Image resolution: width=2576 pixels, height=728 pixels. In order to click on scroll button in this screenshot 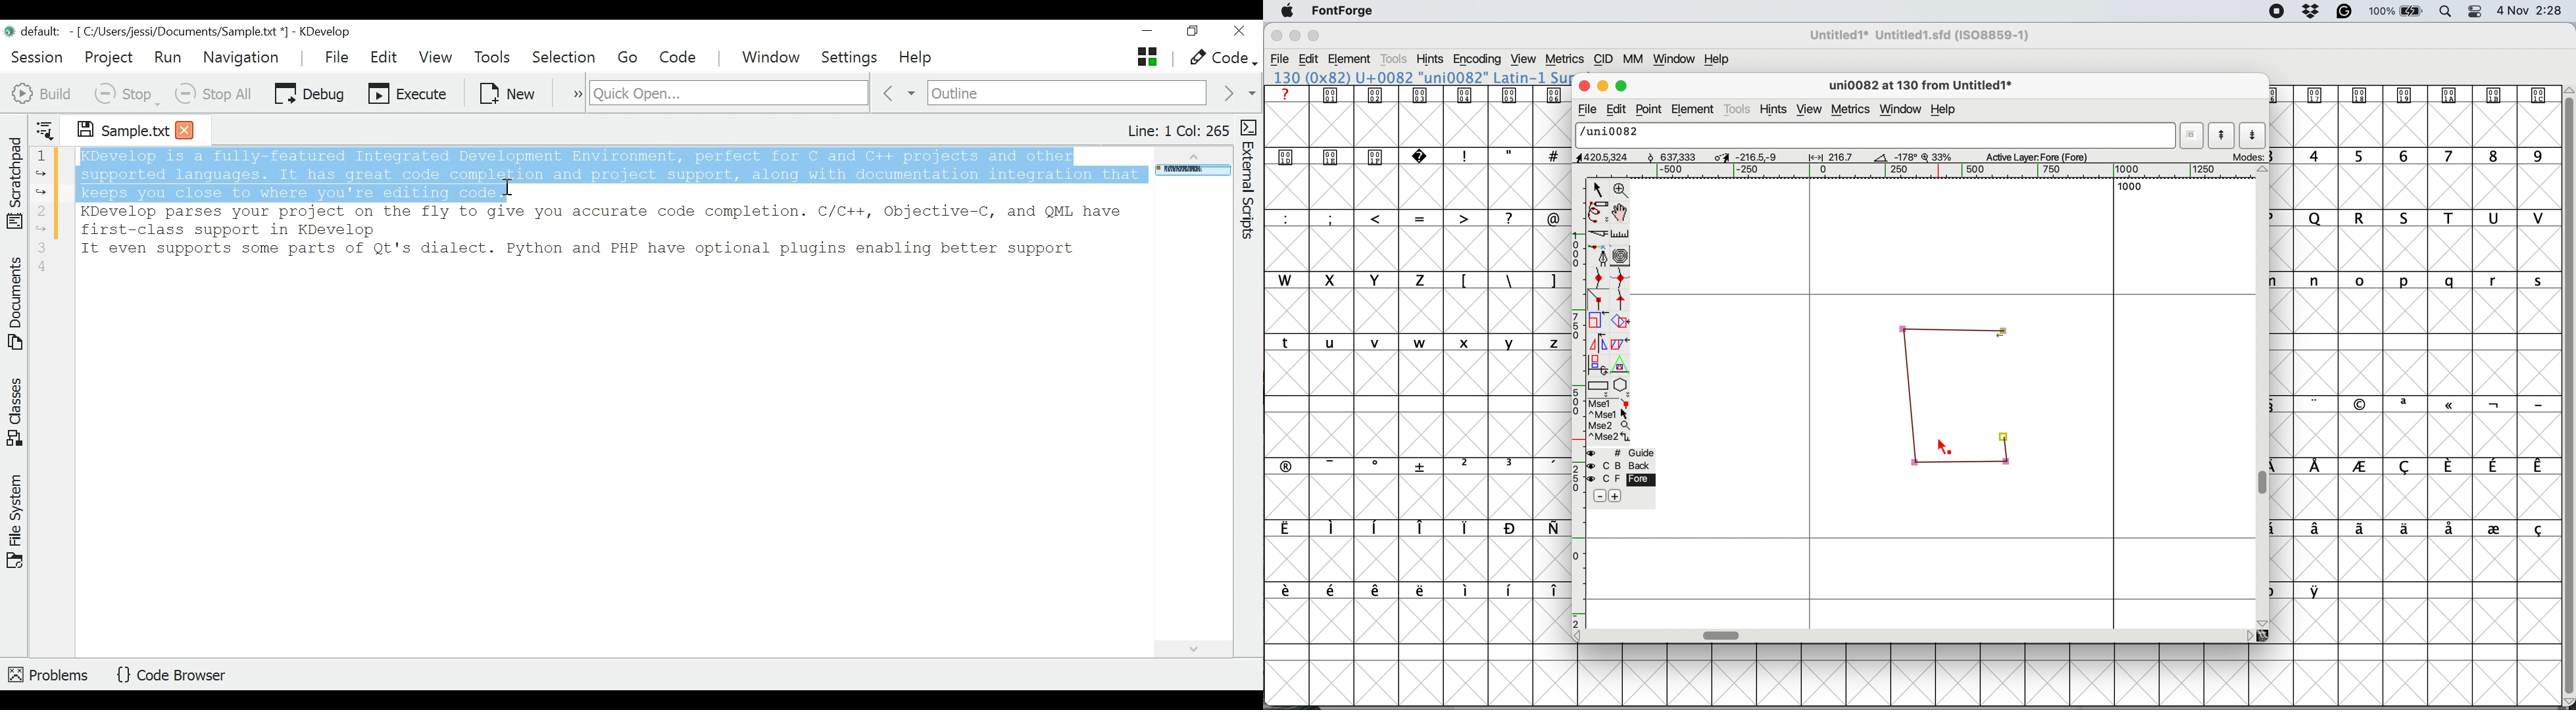, I will do `click(2264, 622)`.